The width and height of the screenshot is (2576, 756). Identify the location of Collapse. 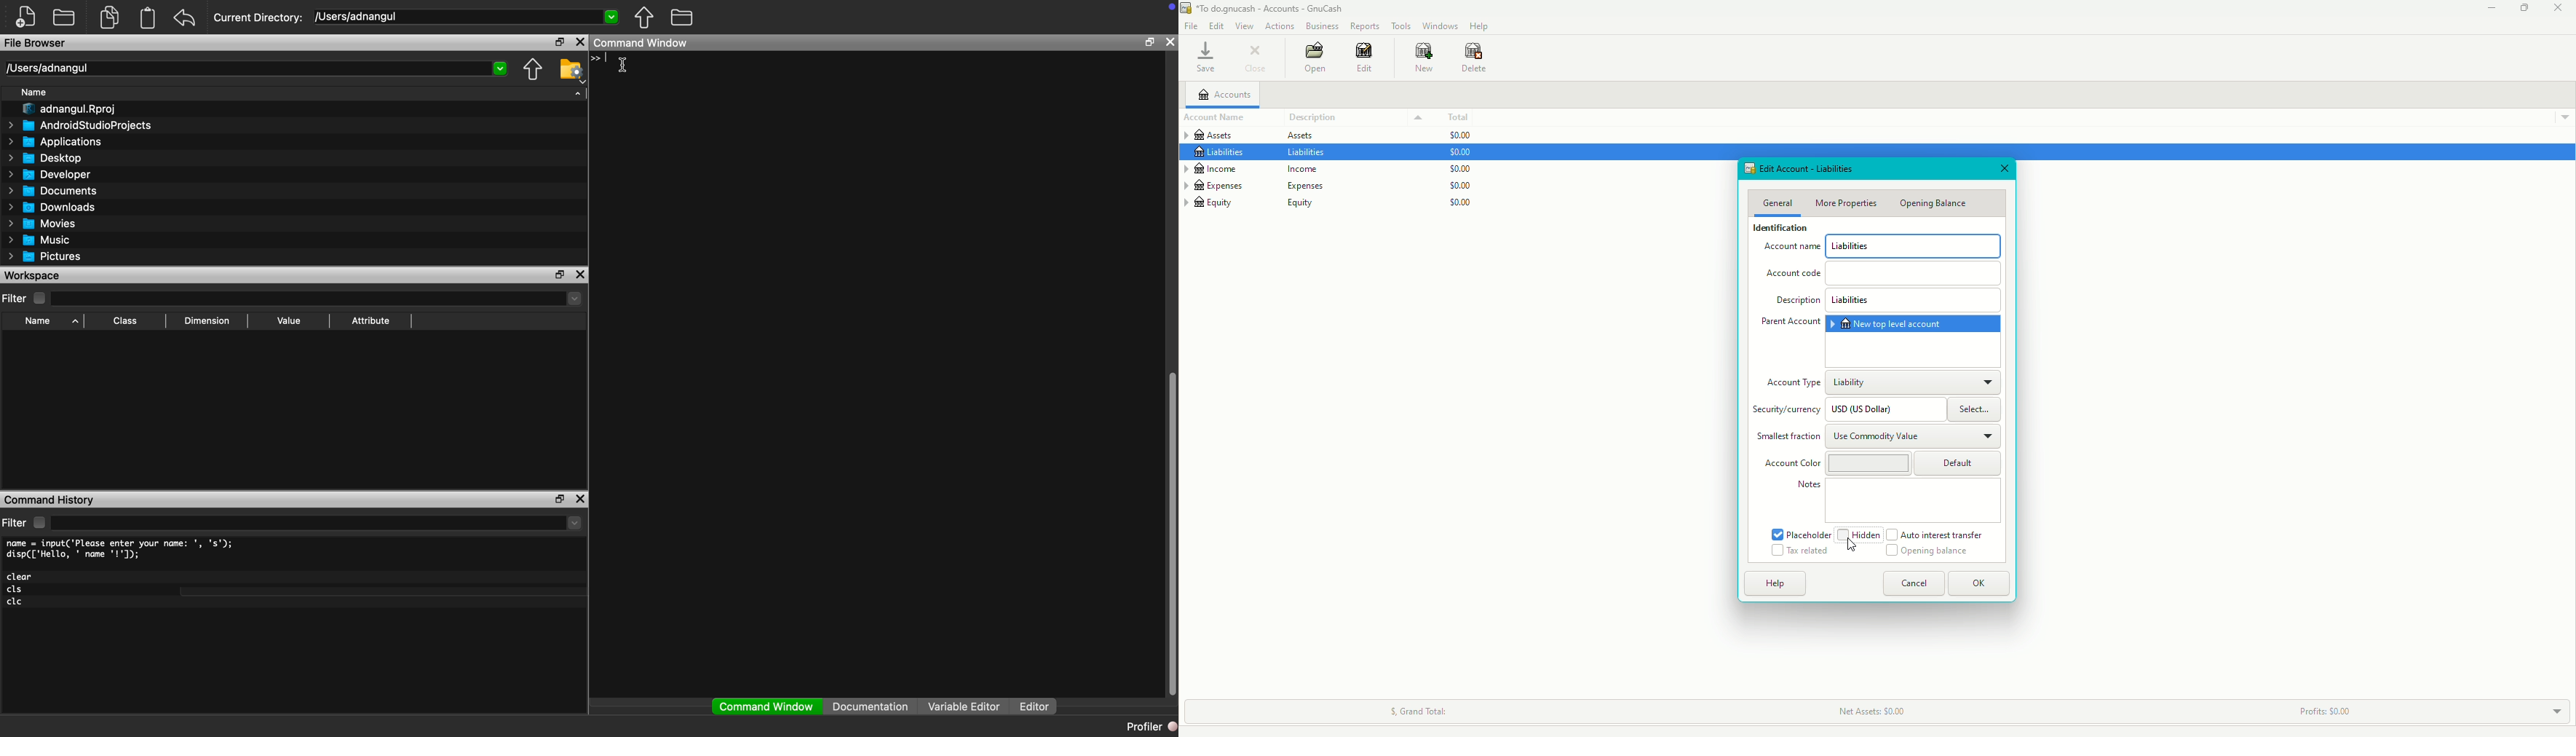
(578, 93).